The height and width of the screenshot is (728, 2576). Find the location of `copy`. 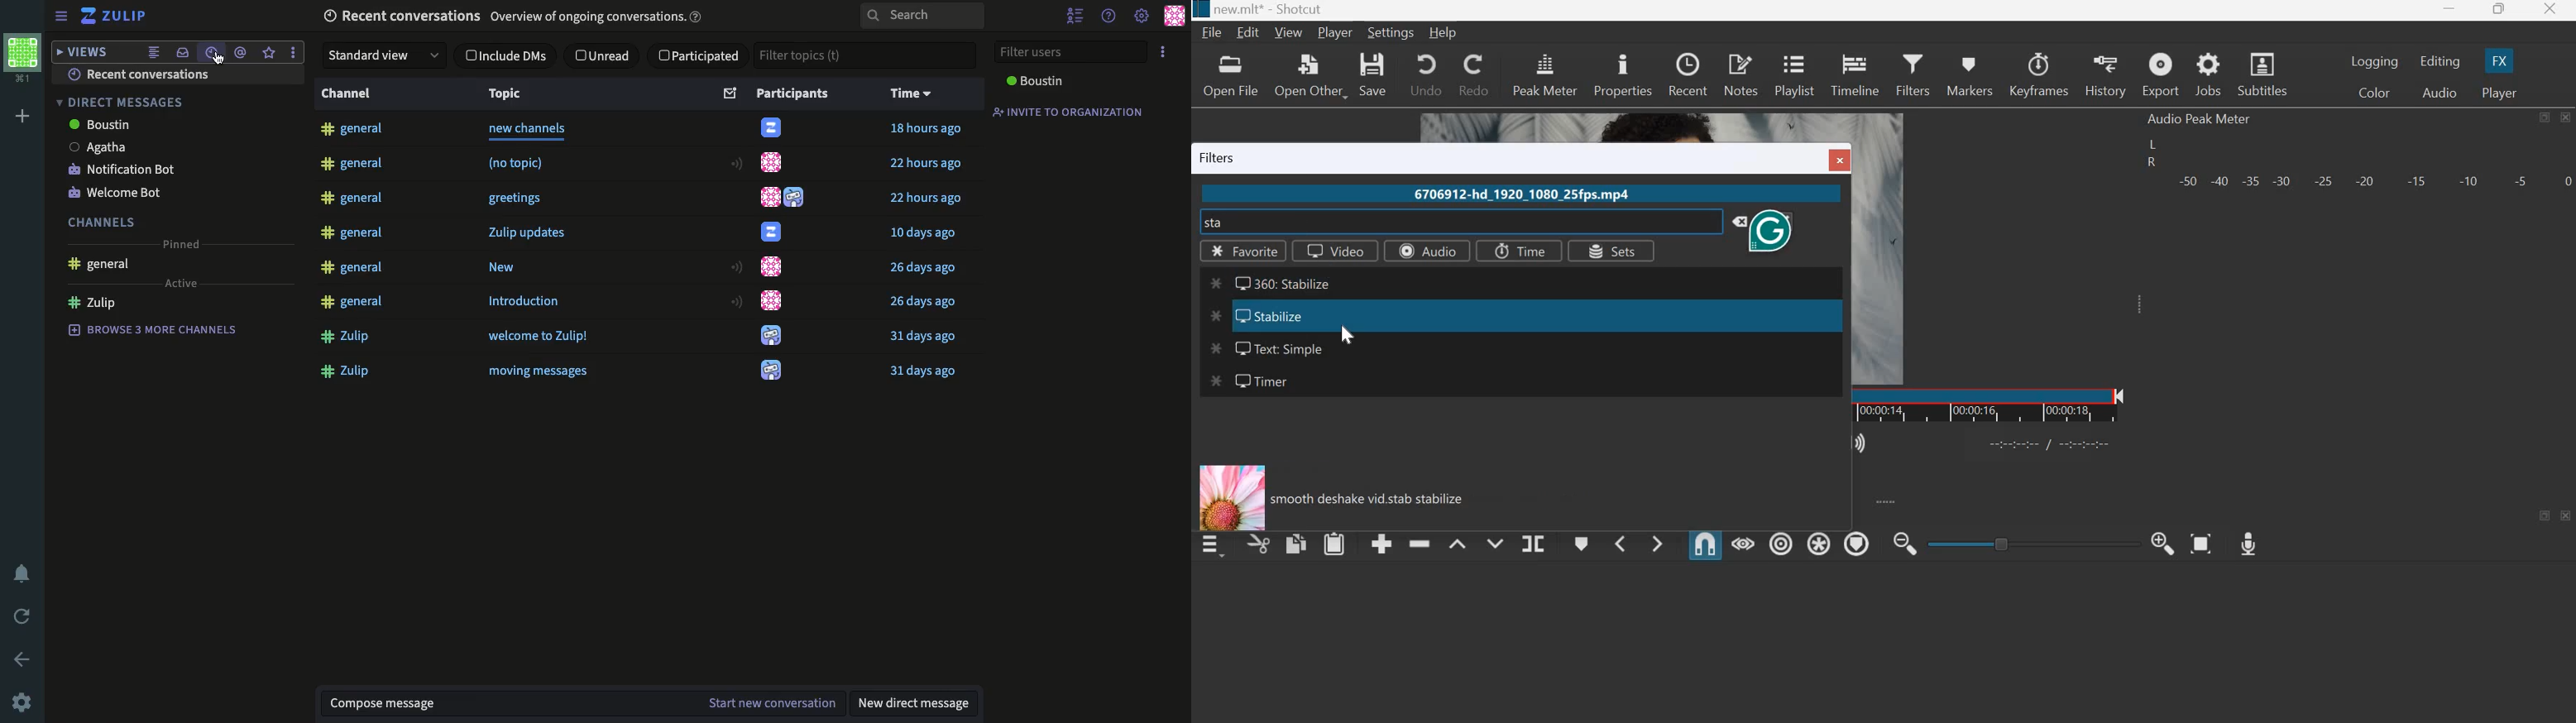

copy is located at coordinates (1296, 543).